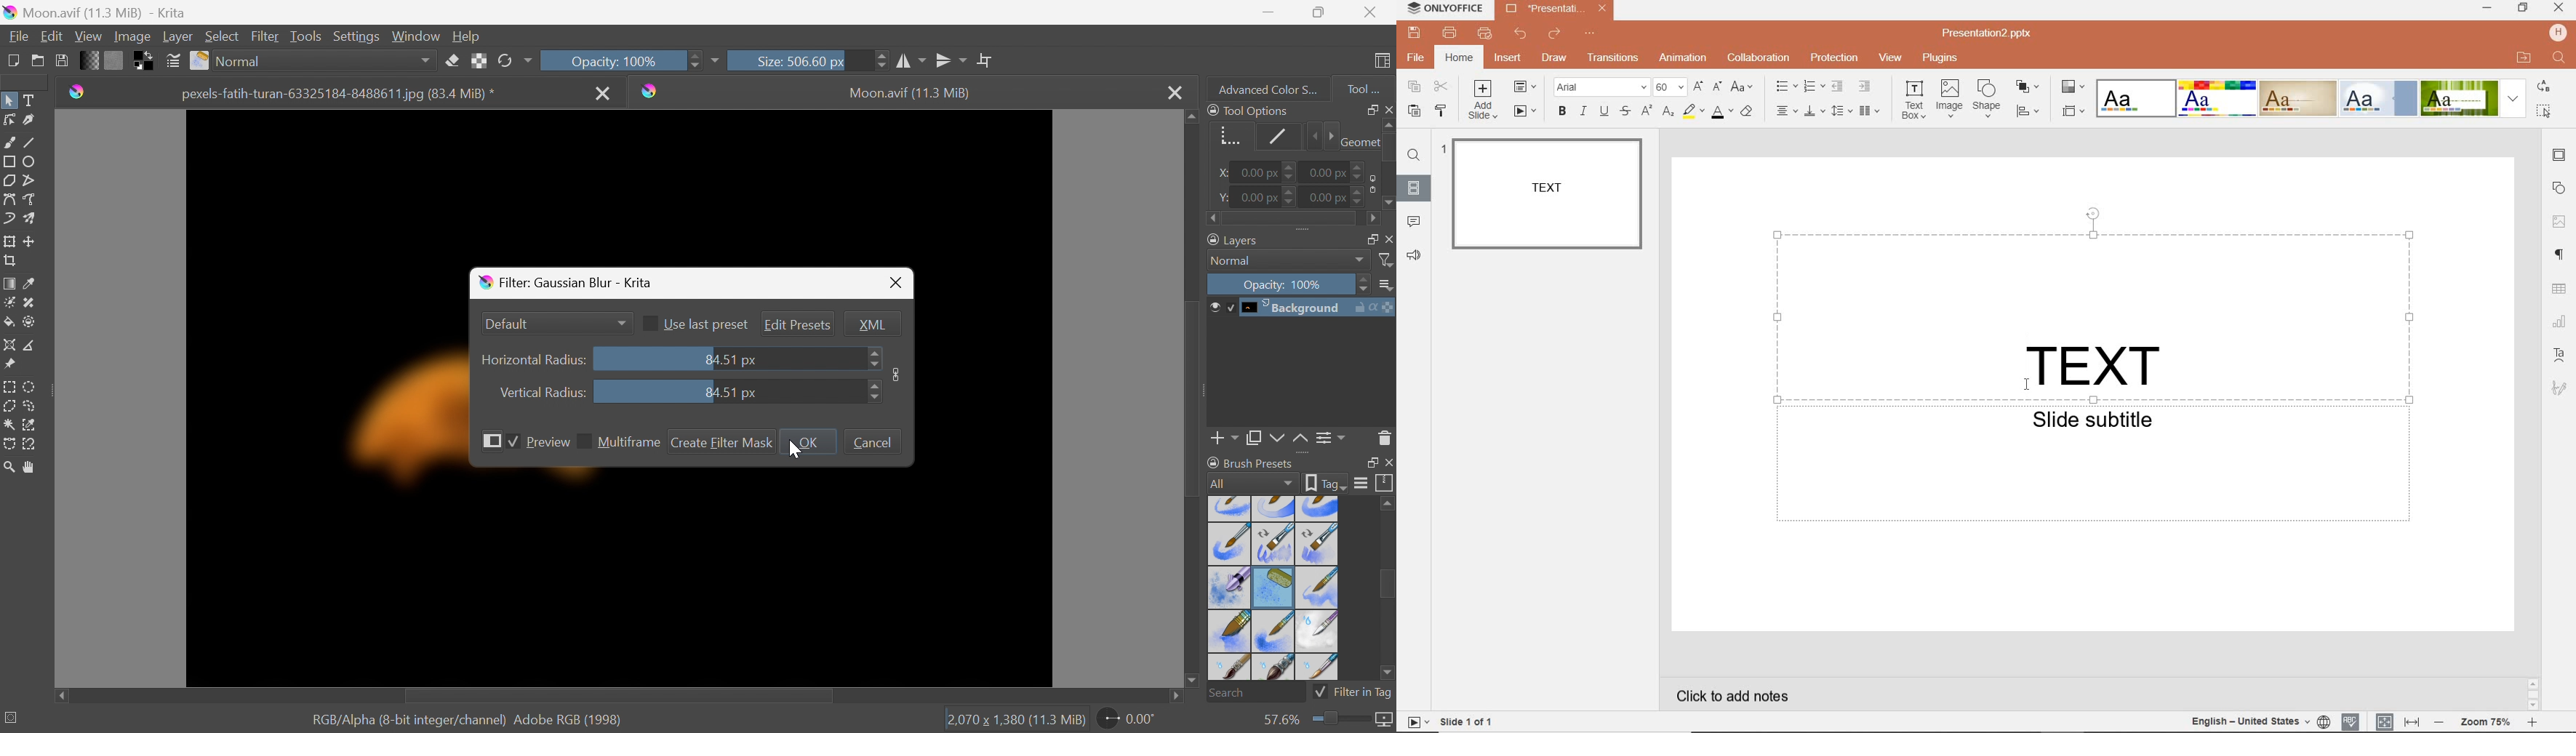 Image resolution: width=2576 pixels, height=756 pixels. I want to click on 0.00 px, so click(1263, 197).